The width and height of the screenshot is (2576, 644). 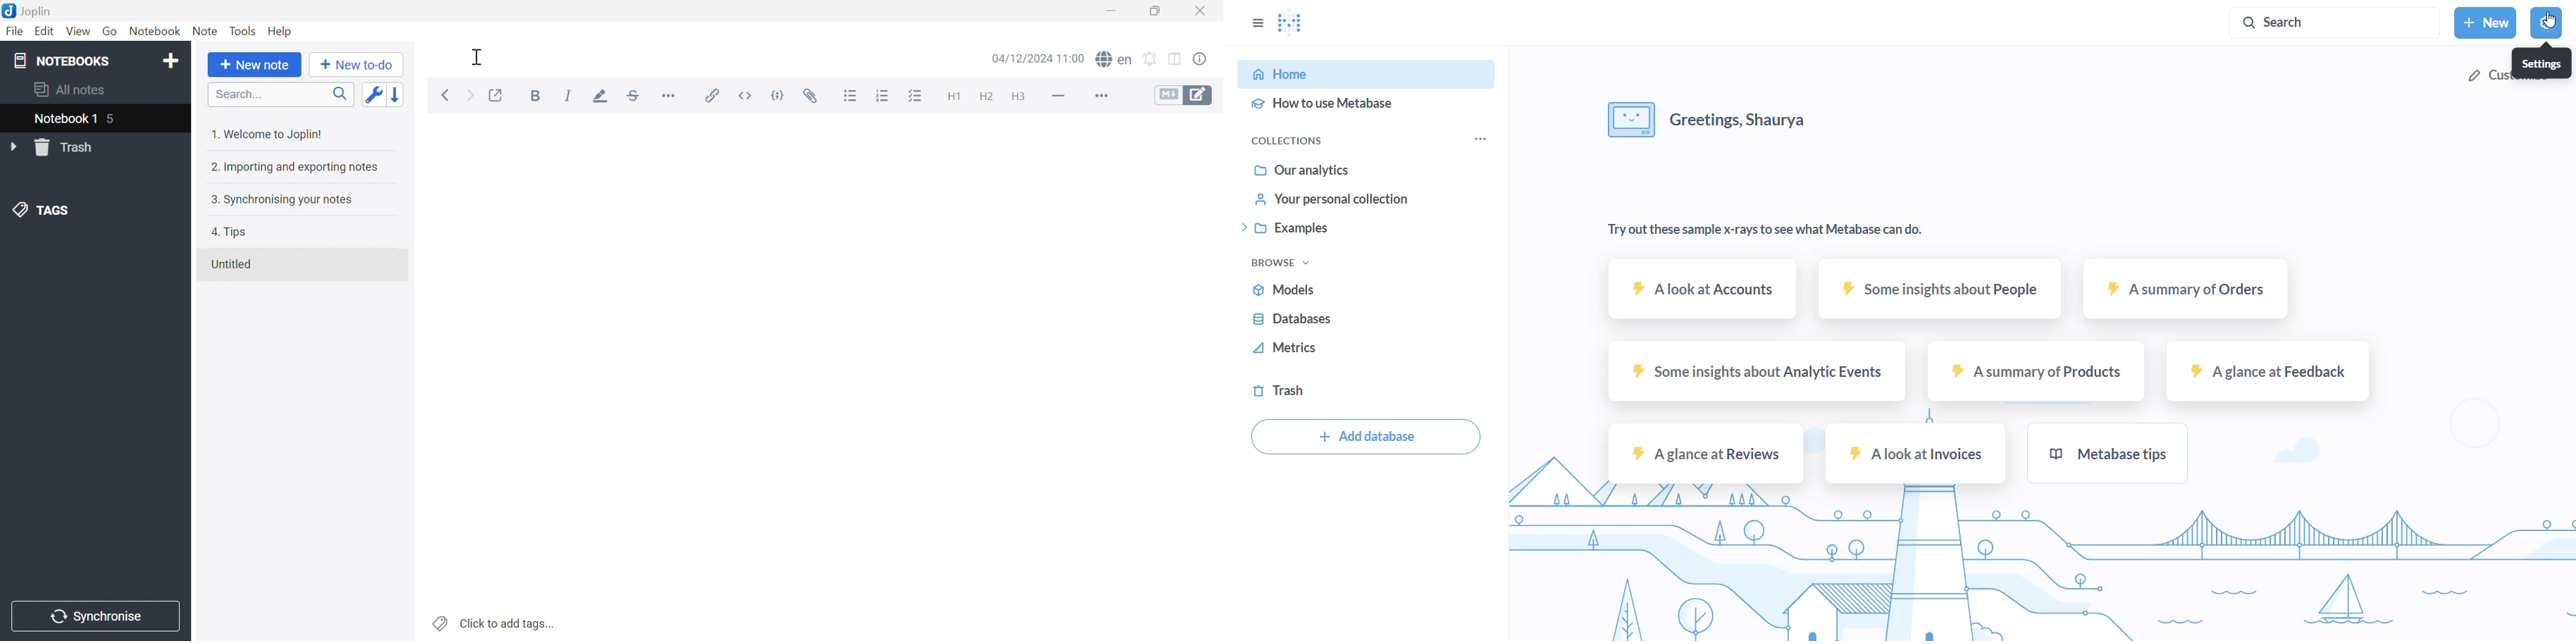 I want to click on Heading 2, so click(x=988, y=98).